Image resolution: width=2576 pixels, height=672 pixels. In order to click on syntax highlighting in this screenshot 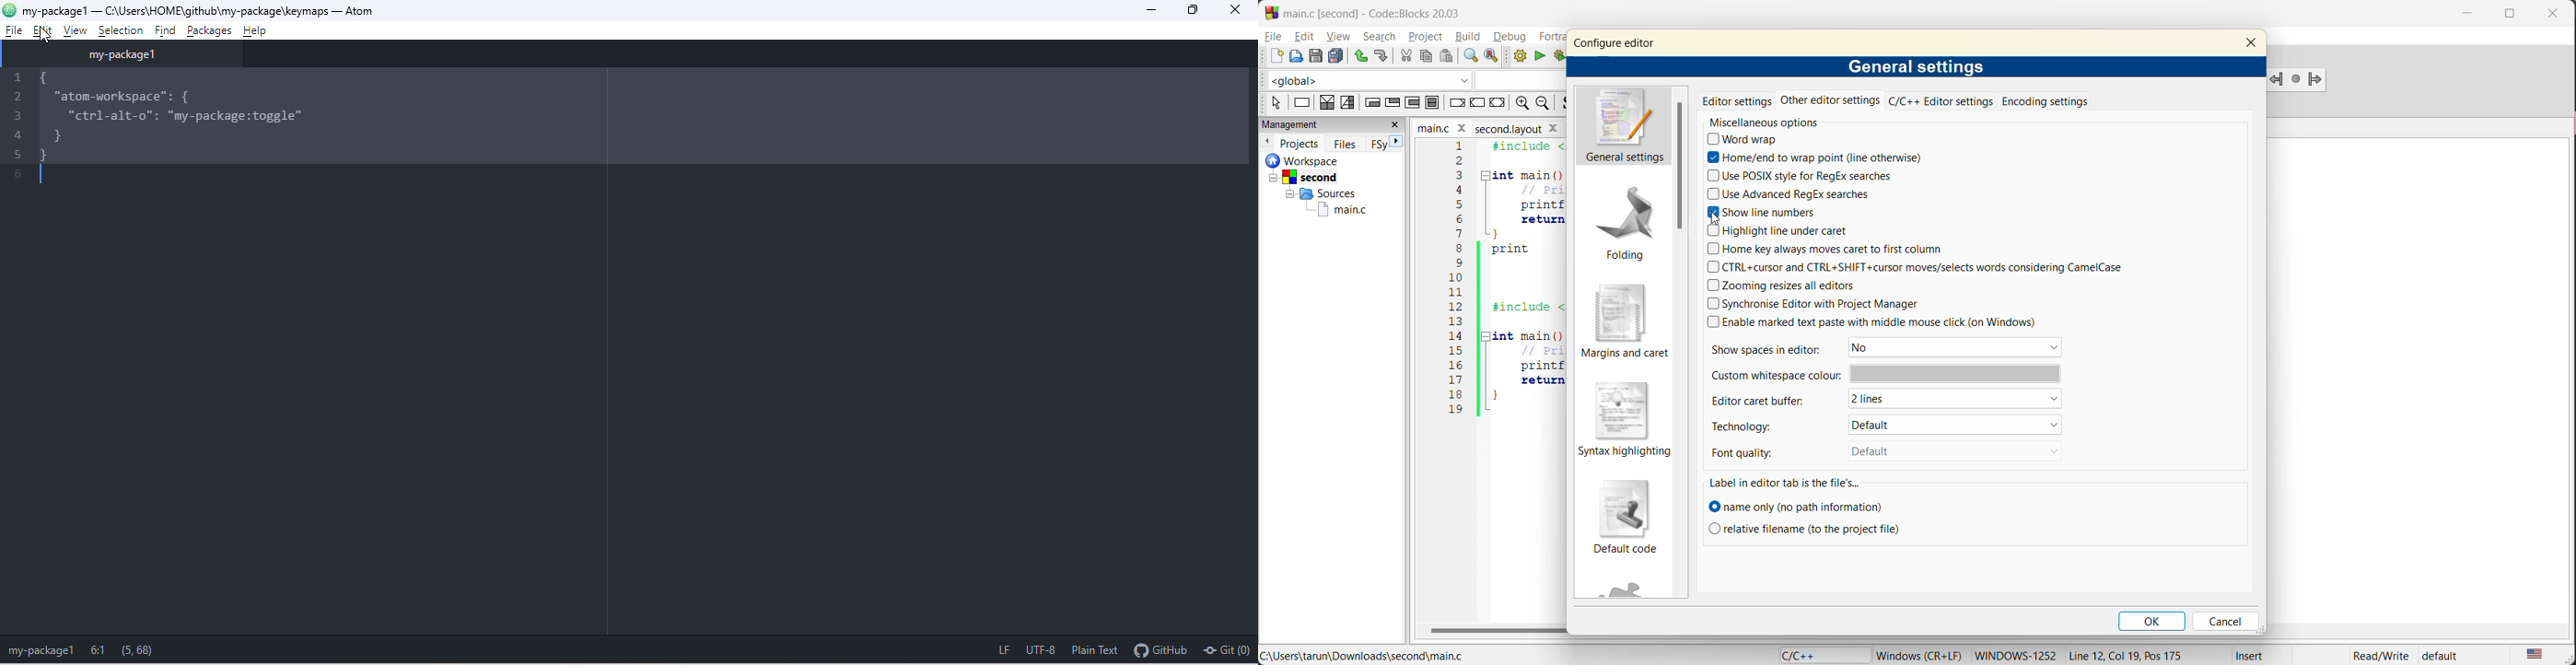, I will do `click(1622, 417)`.